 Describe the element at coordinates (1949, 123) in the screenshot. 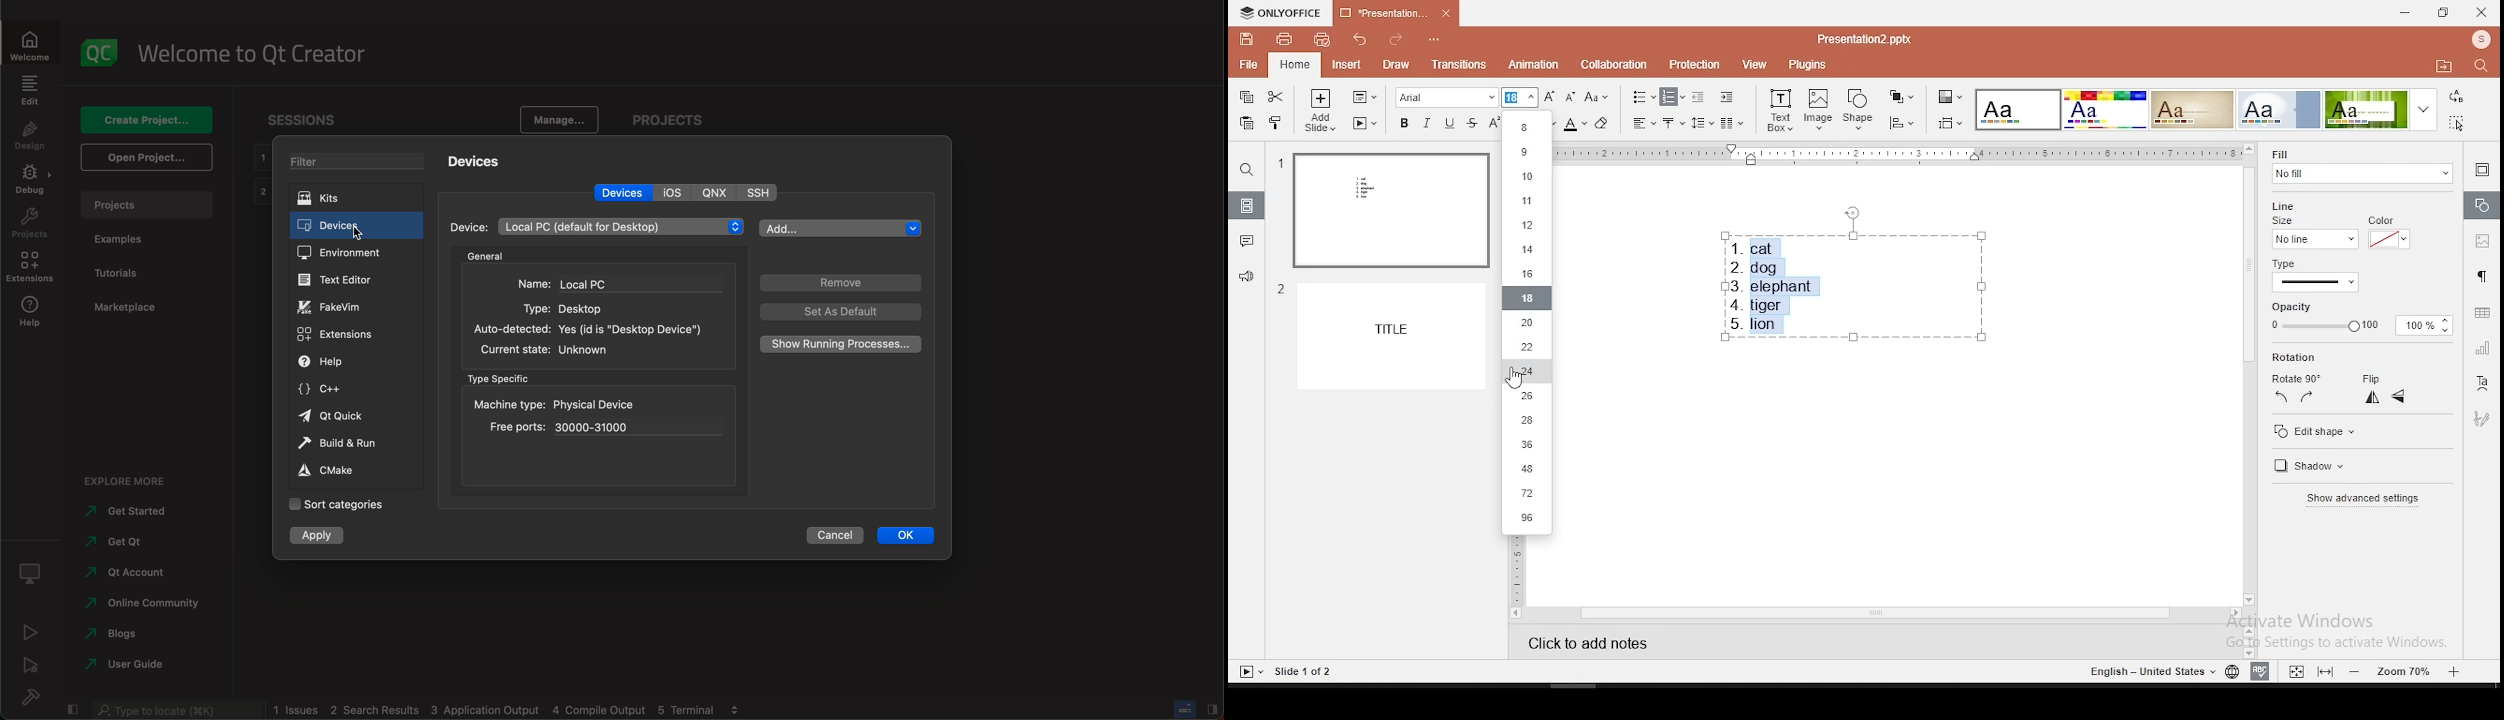

I see `align objects` at that location.